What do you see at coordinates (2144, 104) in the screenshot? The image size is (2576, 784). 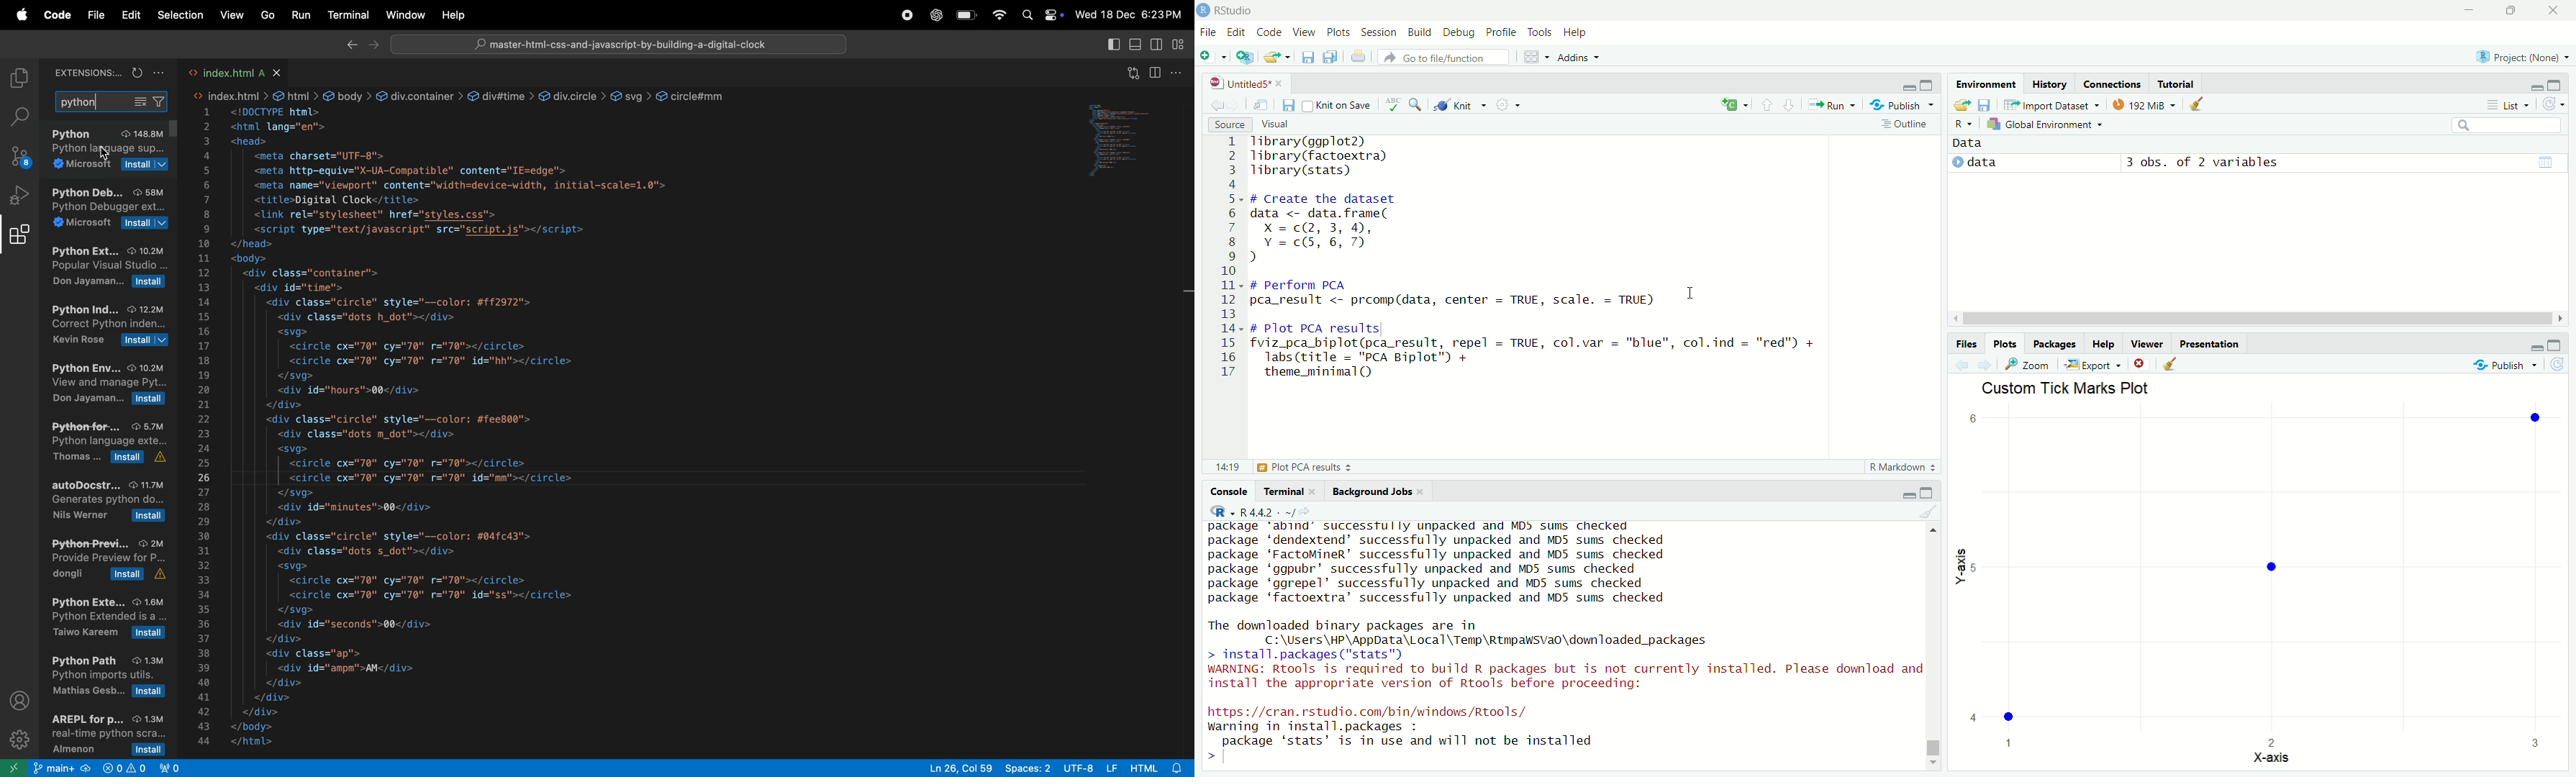 I see `memory usage` at bounding box center [2144, 104].